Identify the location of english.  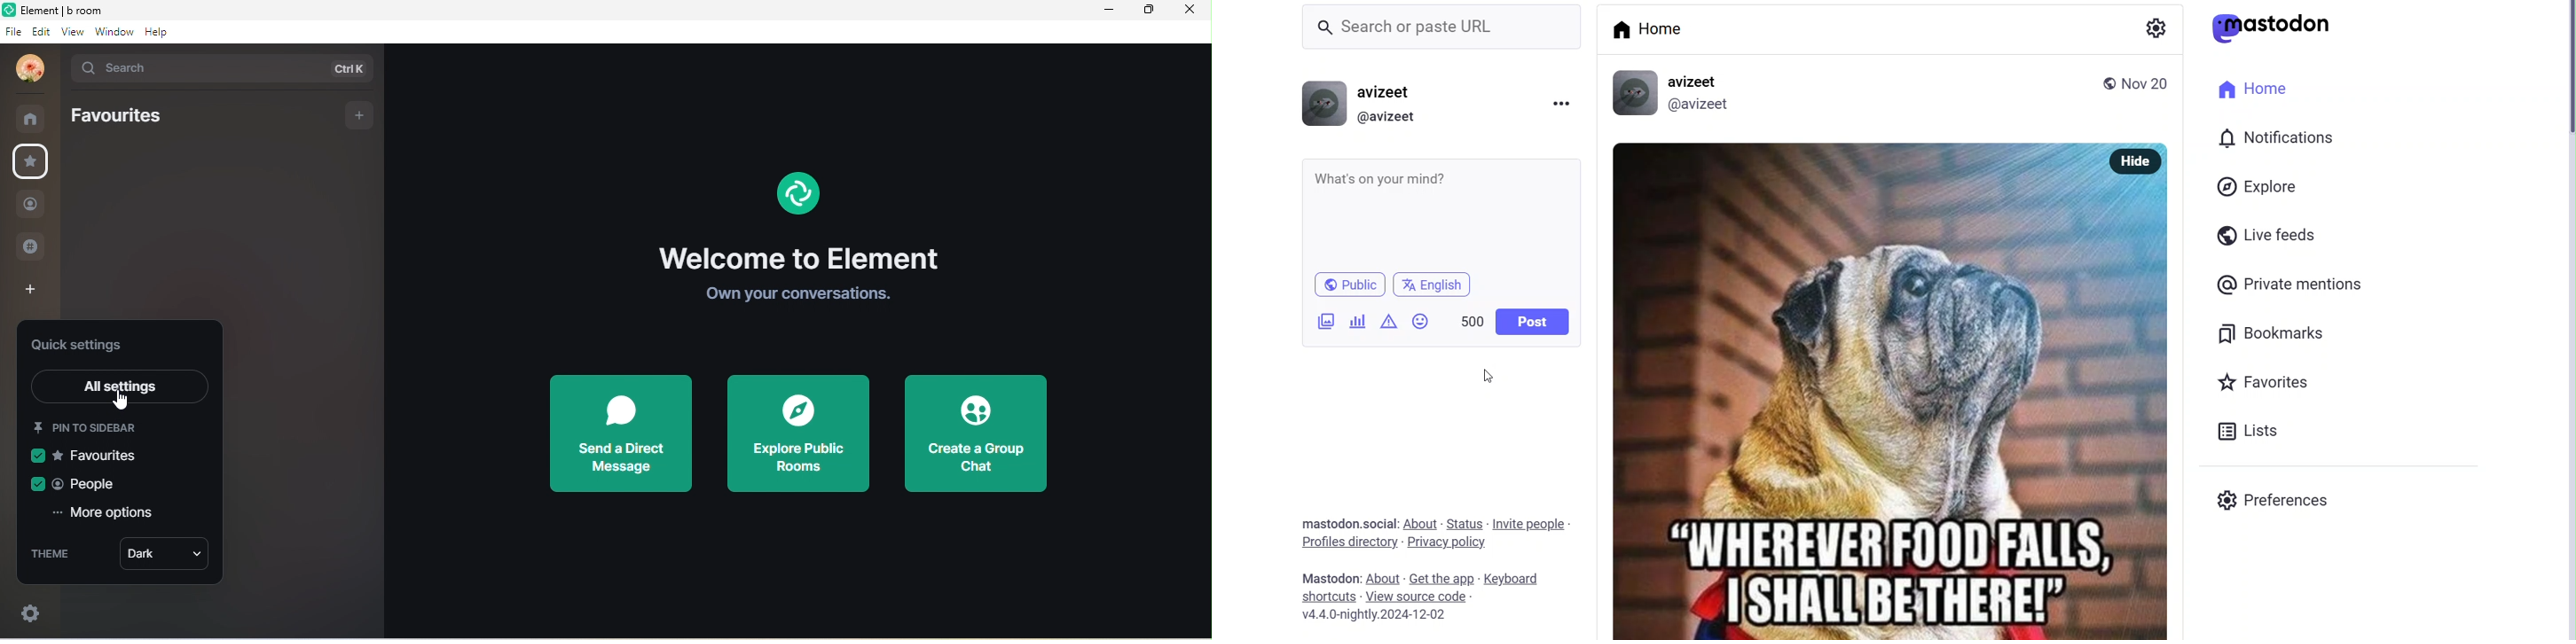
(1437, 284).